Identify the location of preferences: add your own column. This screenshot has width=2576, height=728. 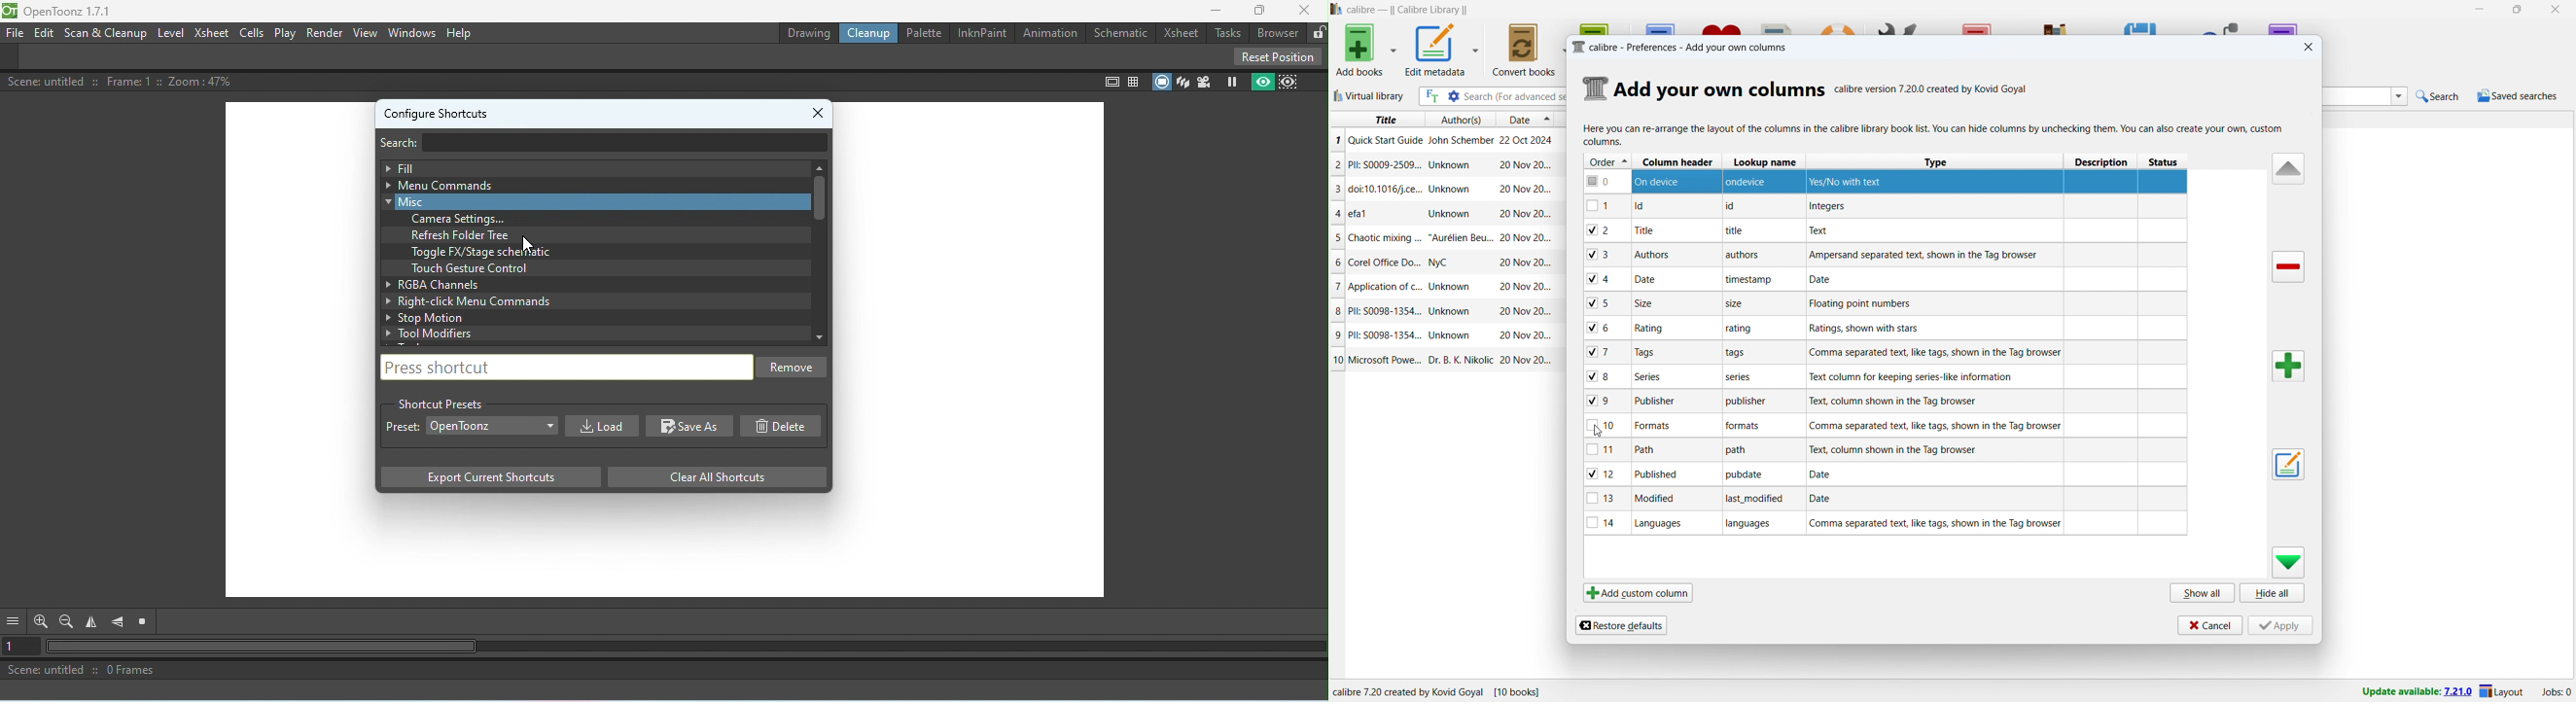
(1682, 47).